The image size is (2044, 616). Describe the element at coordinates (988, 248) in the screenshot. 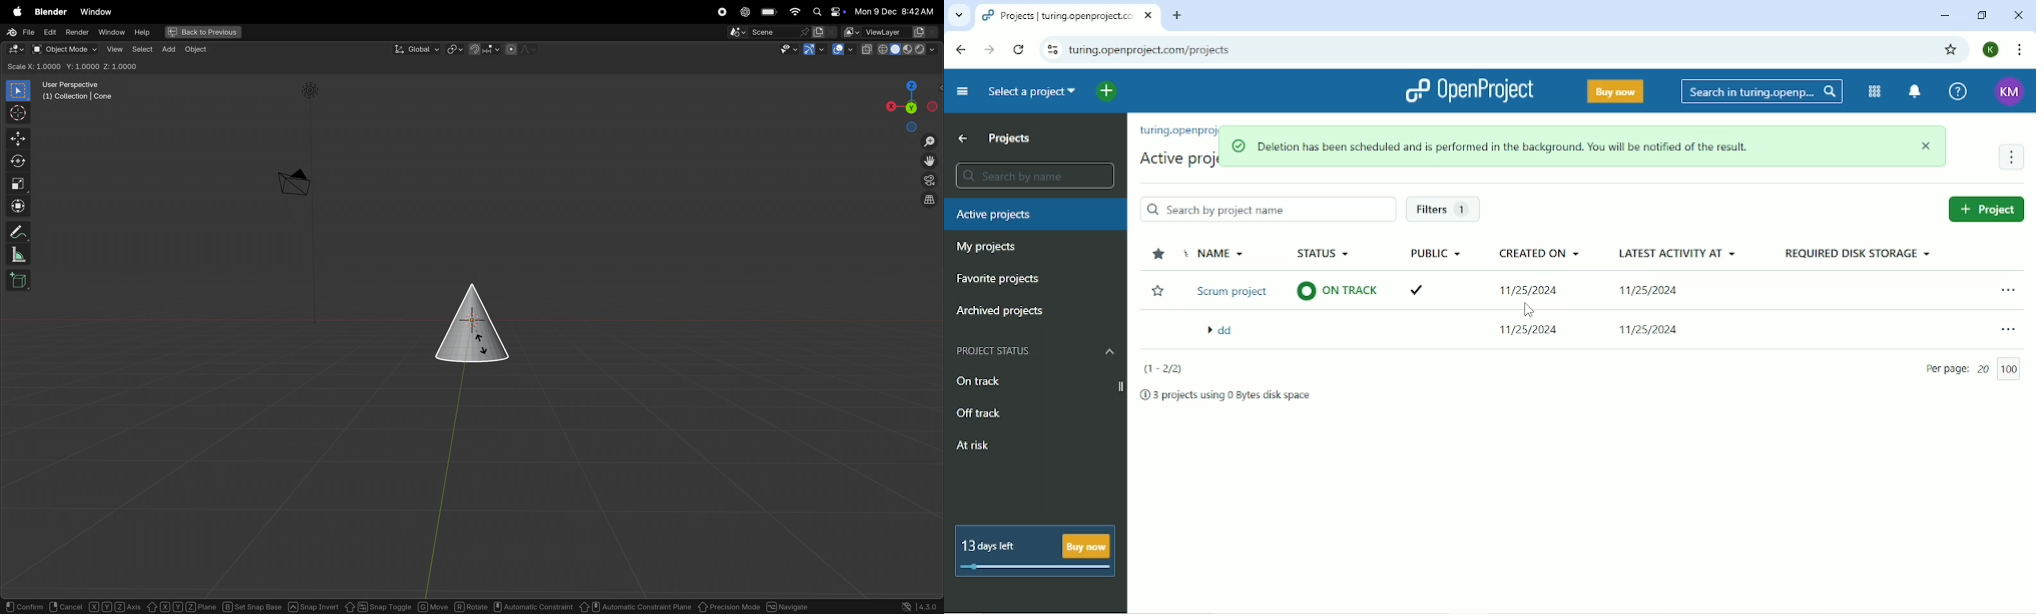

I see `My projects` at that location.